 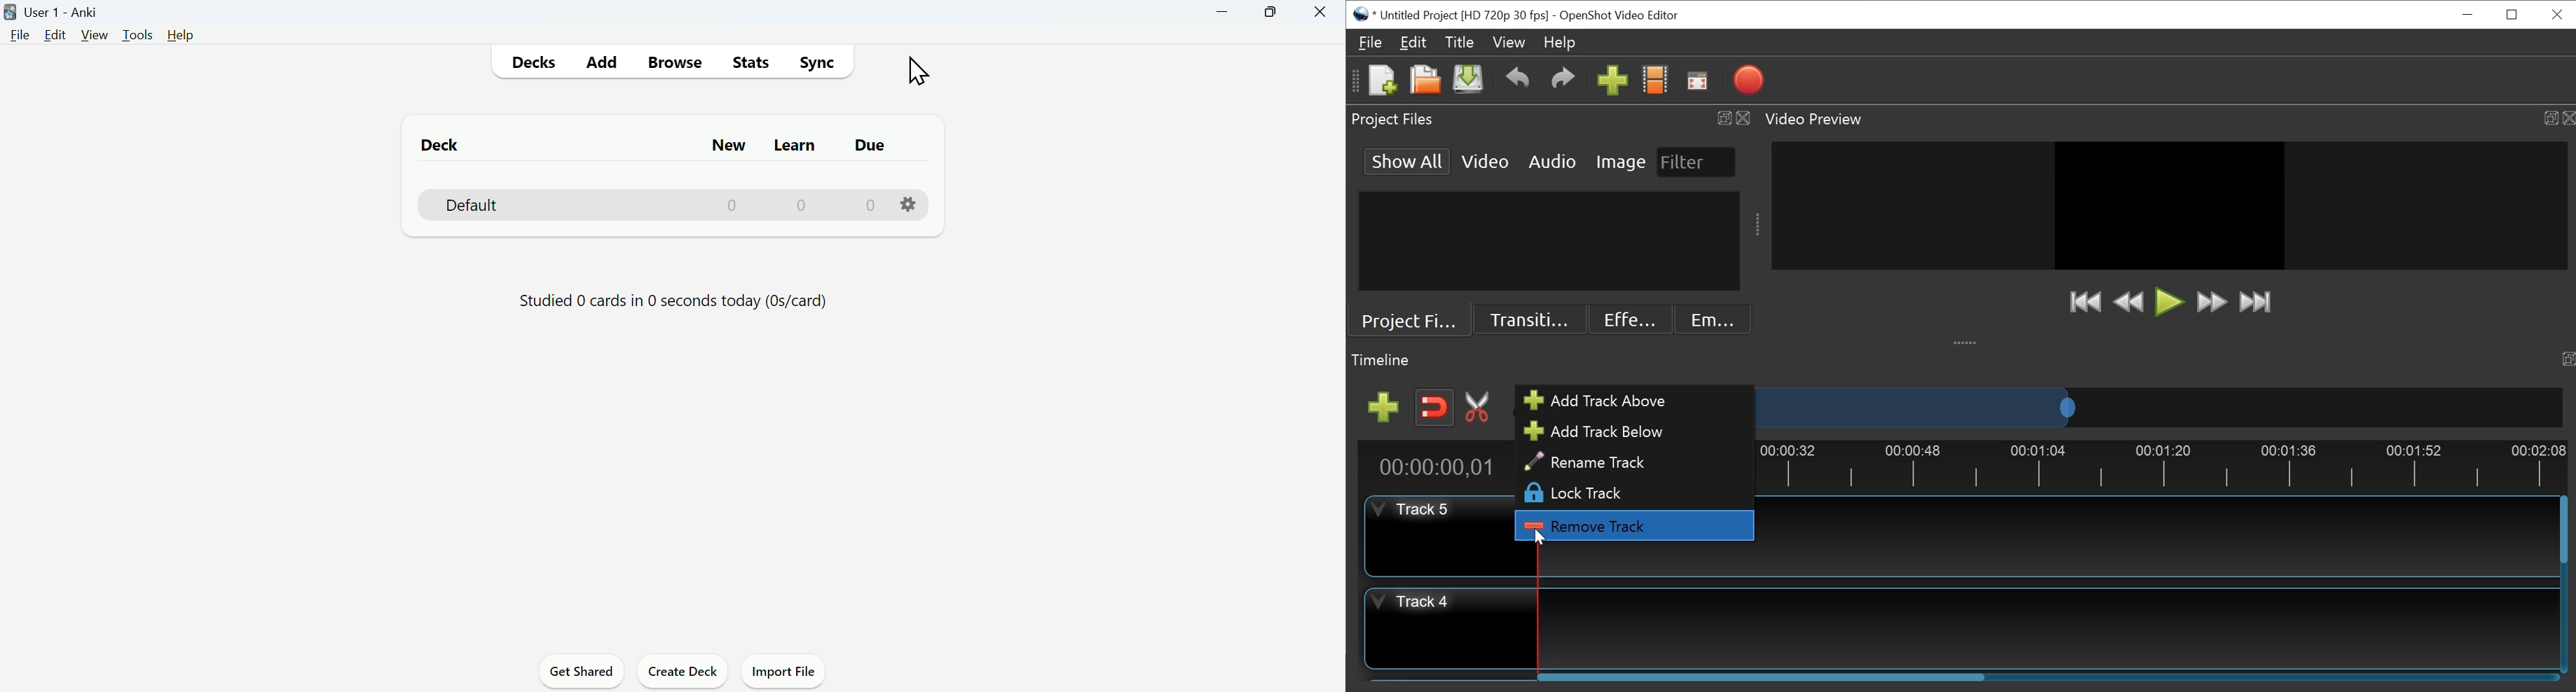 I want to click on Add, so click(x=598, y=63).